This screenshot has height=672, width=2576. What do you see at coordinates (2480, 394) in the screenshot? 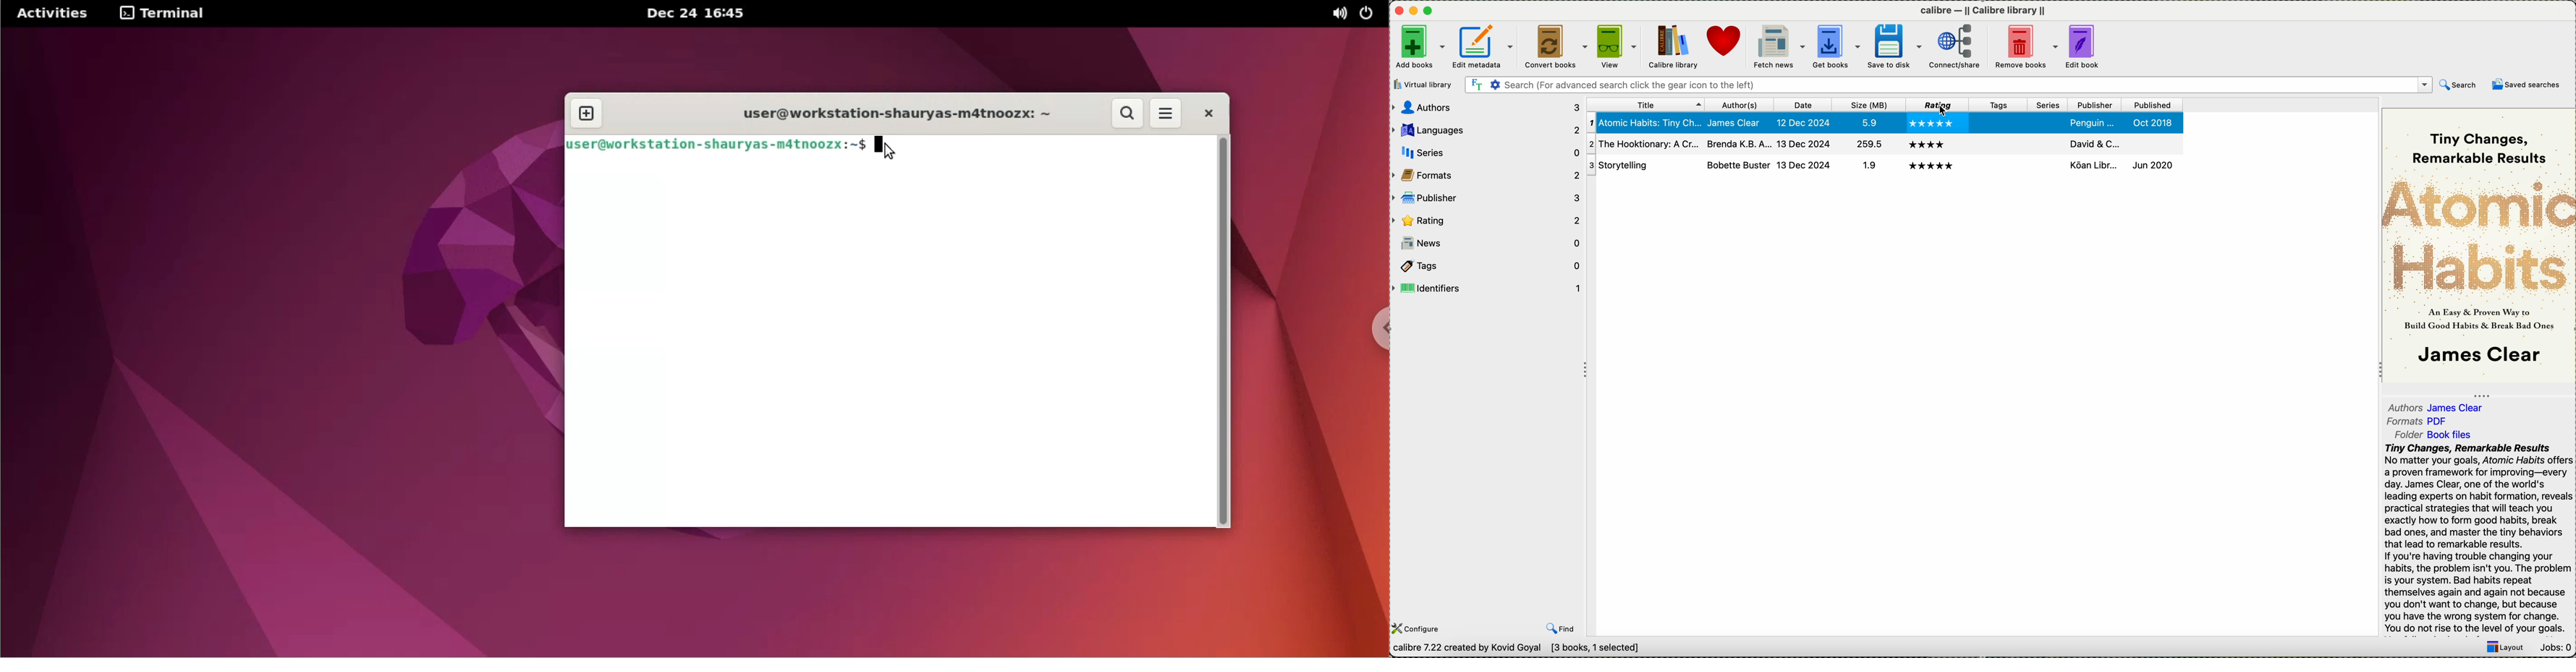
I see `collapse` at bounding box center [2480, 394].